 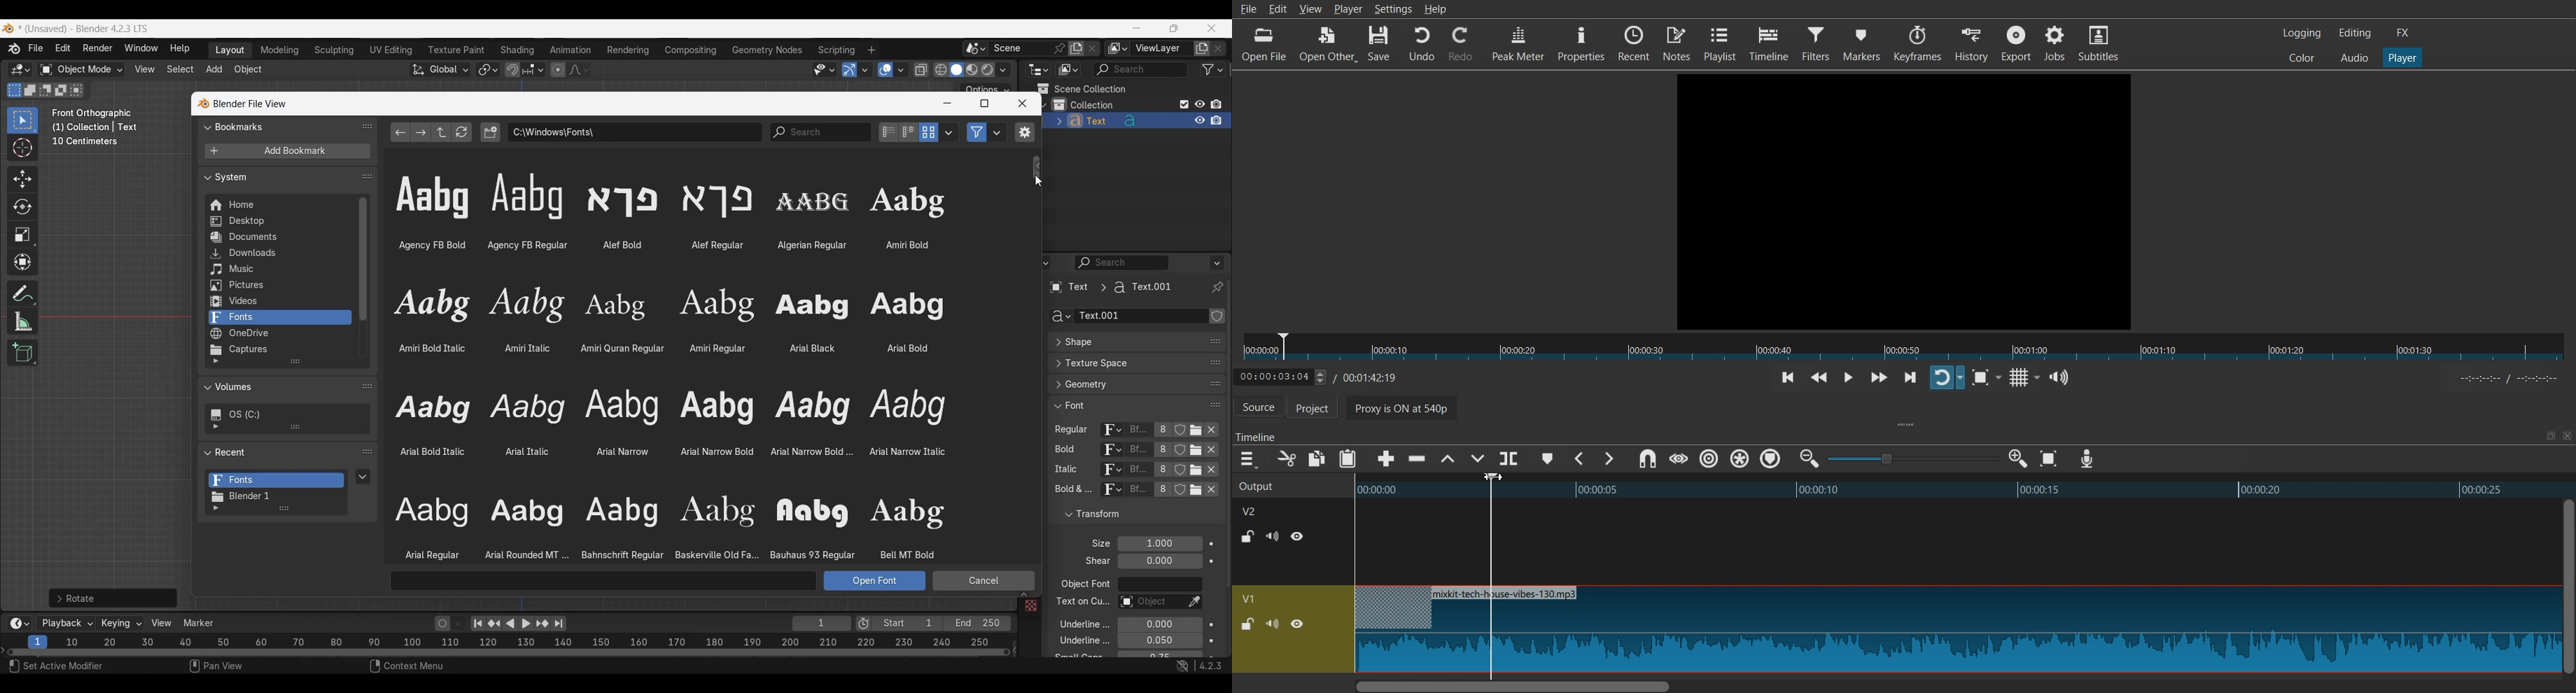 I want to click on Player, so click(x=2403, y=58).